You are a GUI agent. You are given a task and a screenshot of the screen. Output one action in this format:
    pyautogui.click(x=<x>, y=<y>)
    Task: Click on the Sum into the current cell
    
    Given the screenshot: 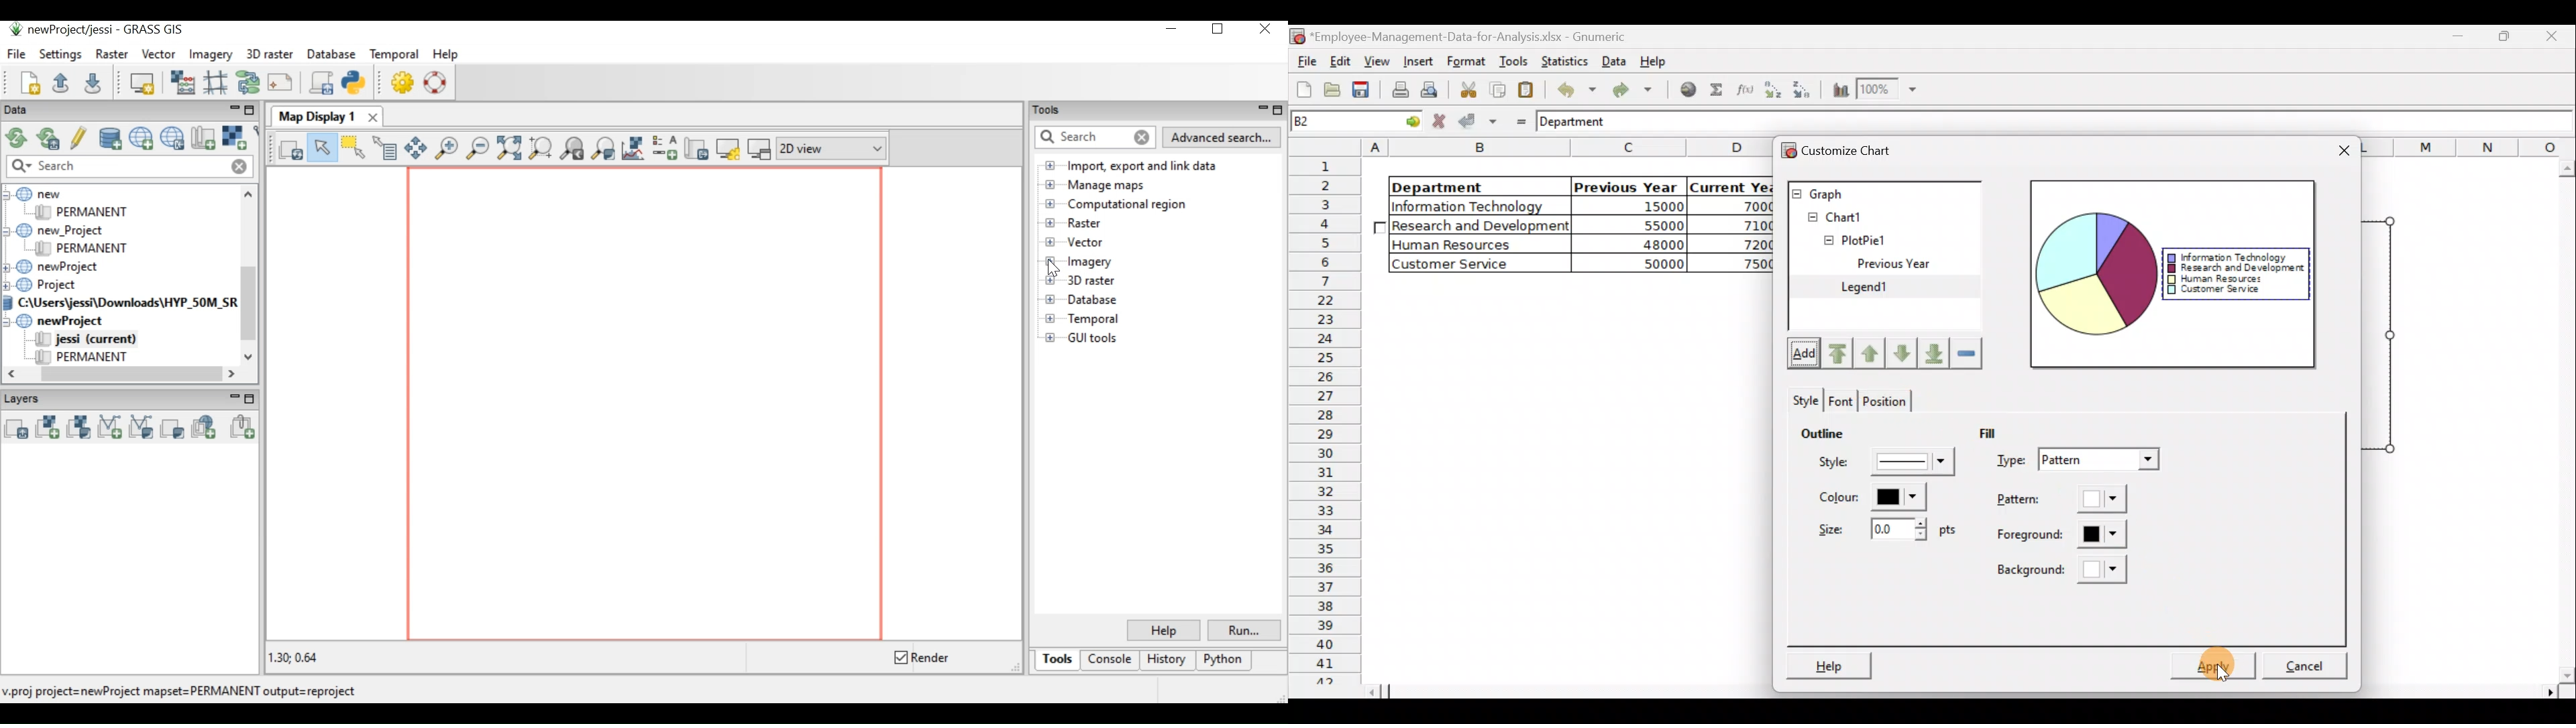 What is the action you would take?
    pyautogui.click(x=1717, y=88)
    